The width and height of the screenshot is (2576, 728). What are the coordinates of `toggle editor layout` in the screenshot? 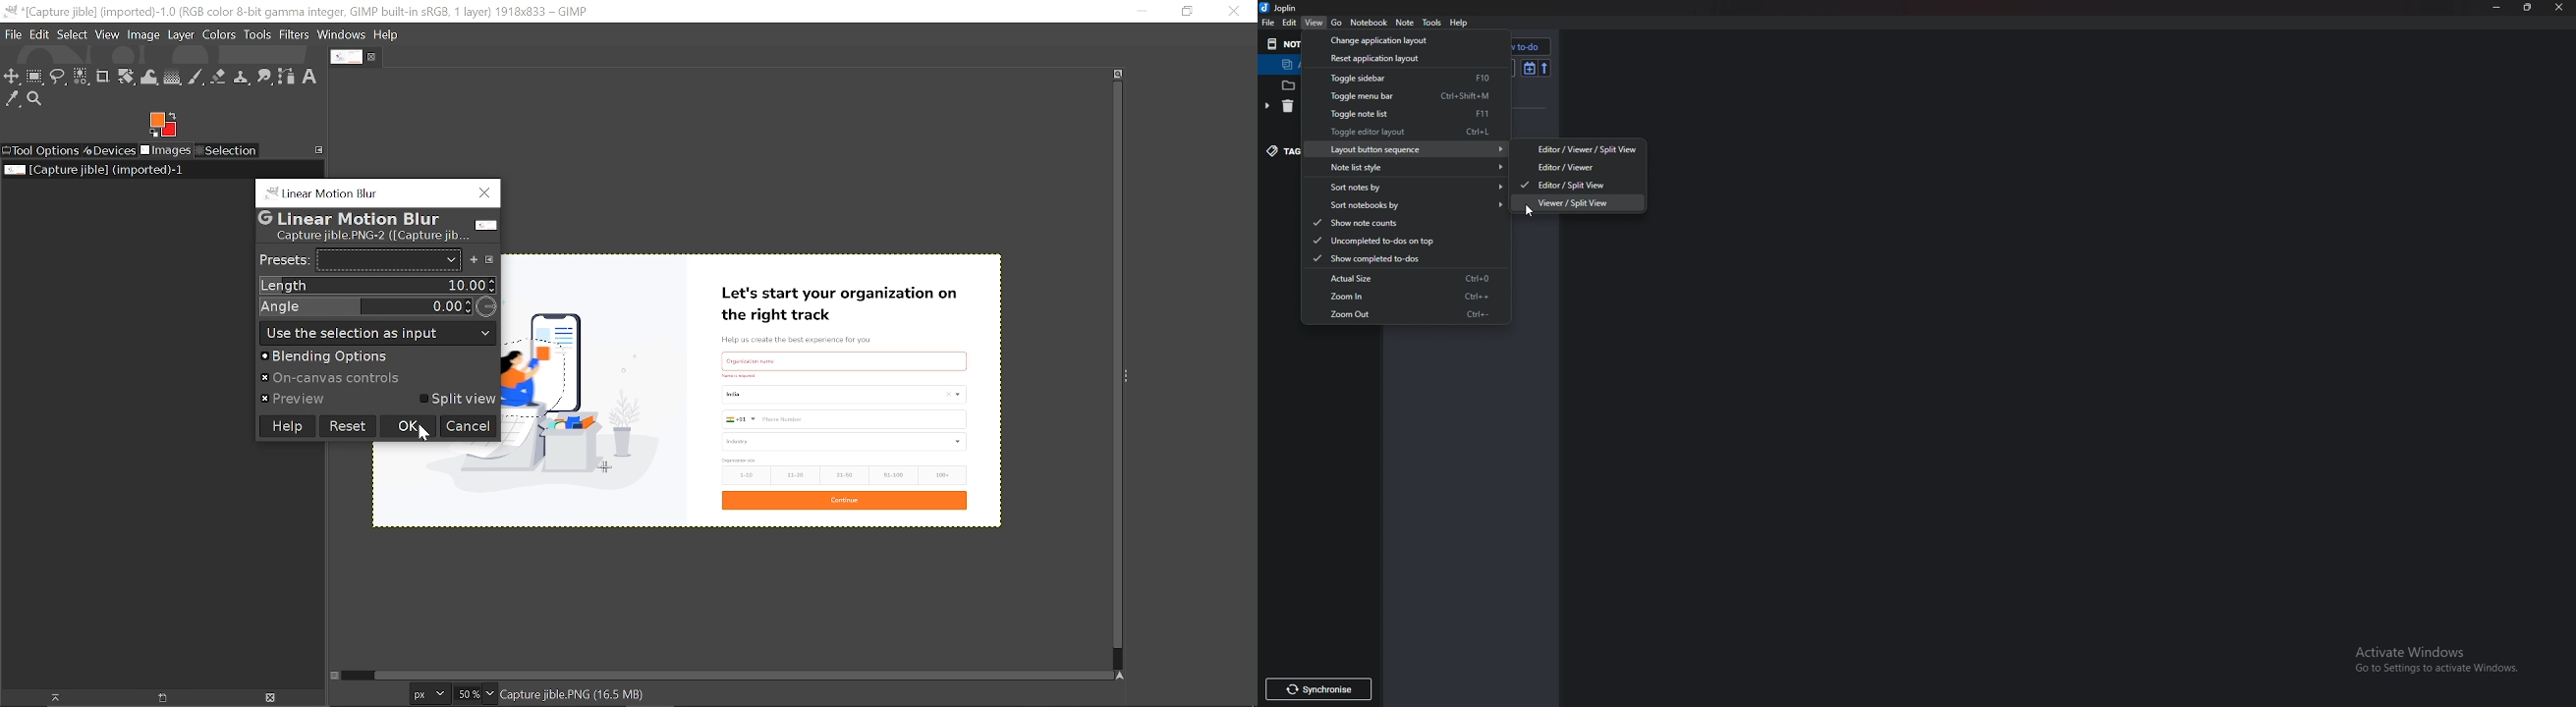 It's located at (1405, 132).